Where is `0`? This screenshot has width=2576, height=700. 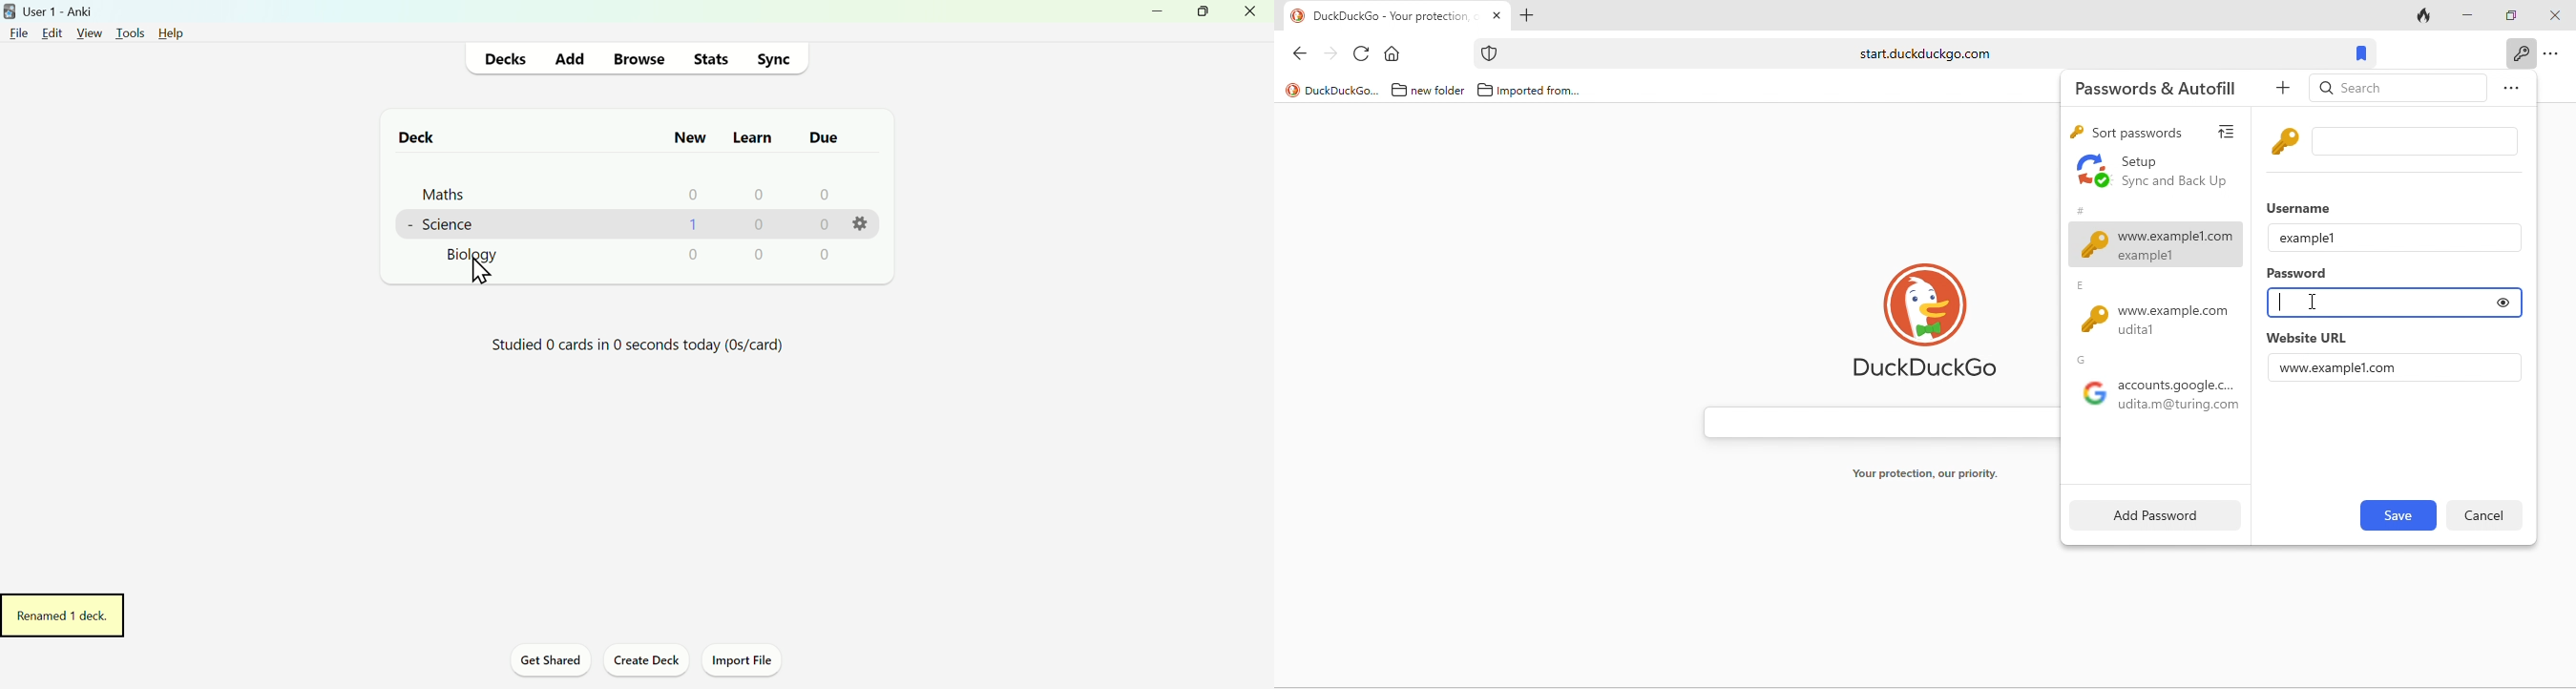
0 is located at coordinates (822, 225).